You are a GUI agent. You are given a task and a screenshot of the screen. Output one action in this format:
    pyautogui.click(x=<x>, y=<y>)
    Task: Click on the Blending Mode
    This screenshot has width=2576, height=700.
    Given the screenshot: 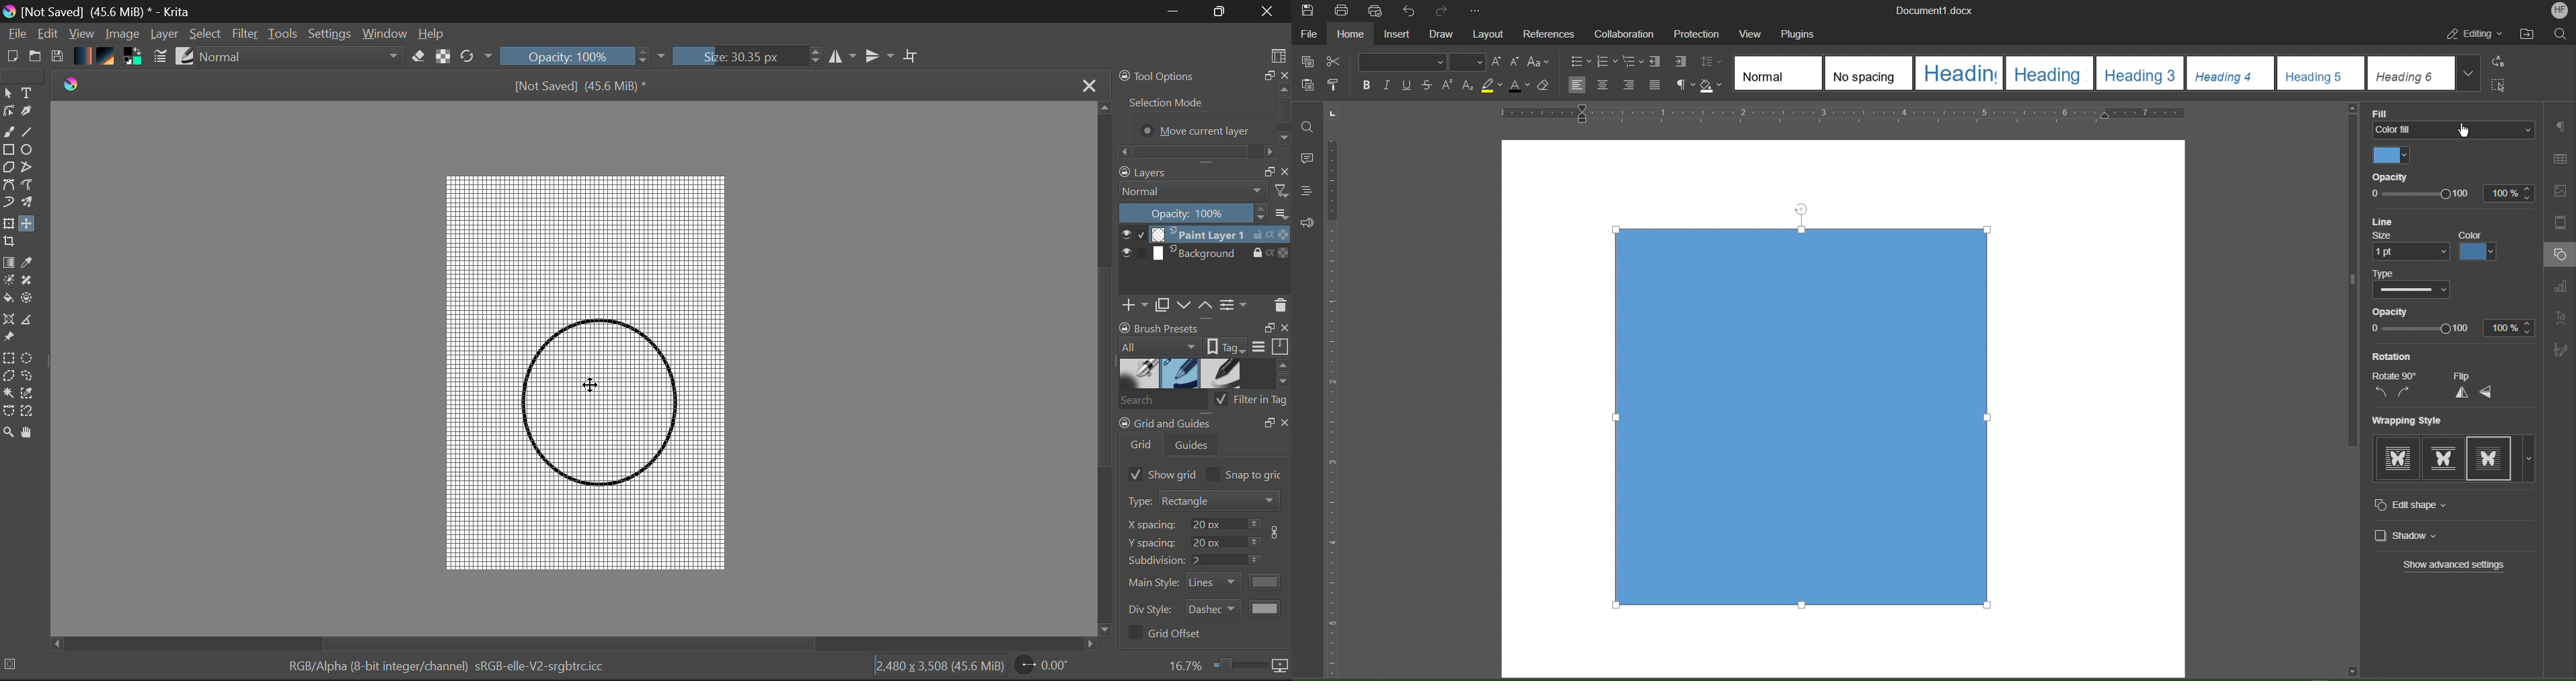 What is the action you would take?
    pyautogui.click(x=1203, y=191)
    